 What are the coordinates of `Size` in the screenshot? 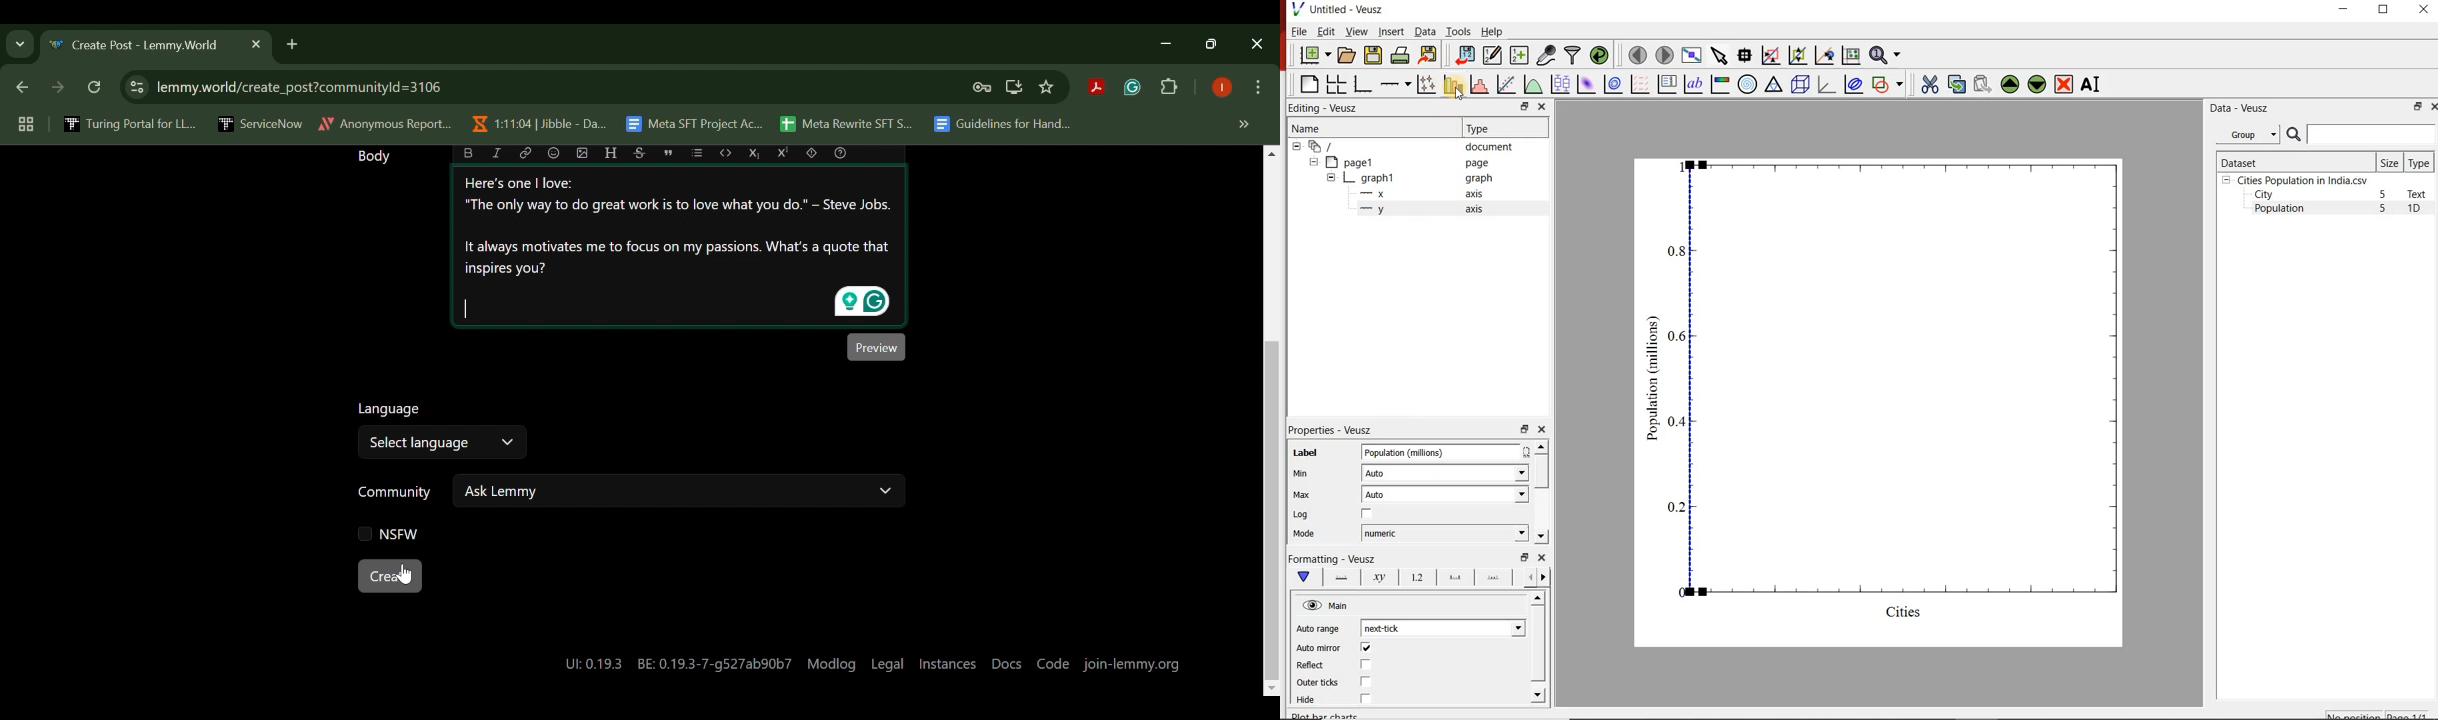 It's located at (2390, 162).